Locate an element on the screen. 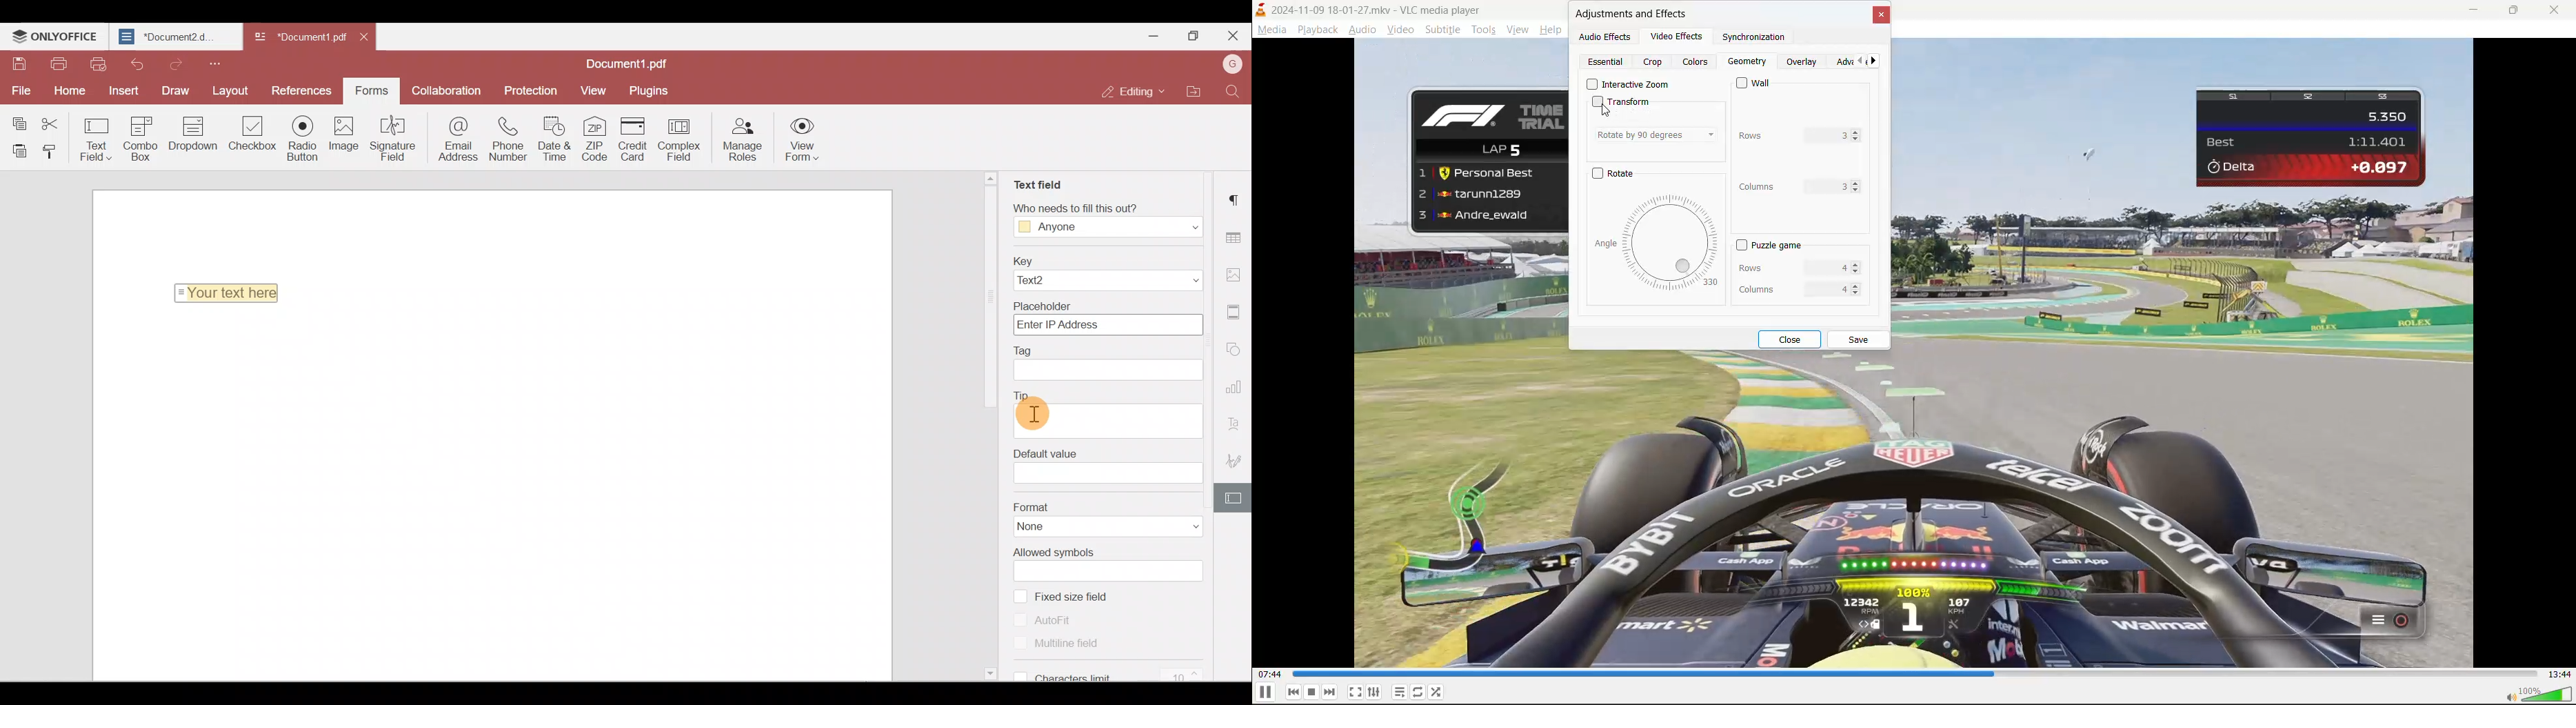  Form settings is located at coordinates (1236, 497).